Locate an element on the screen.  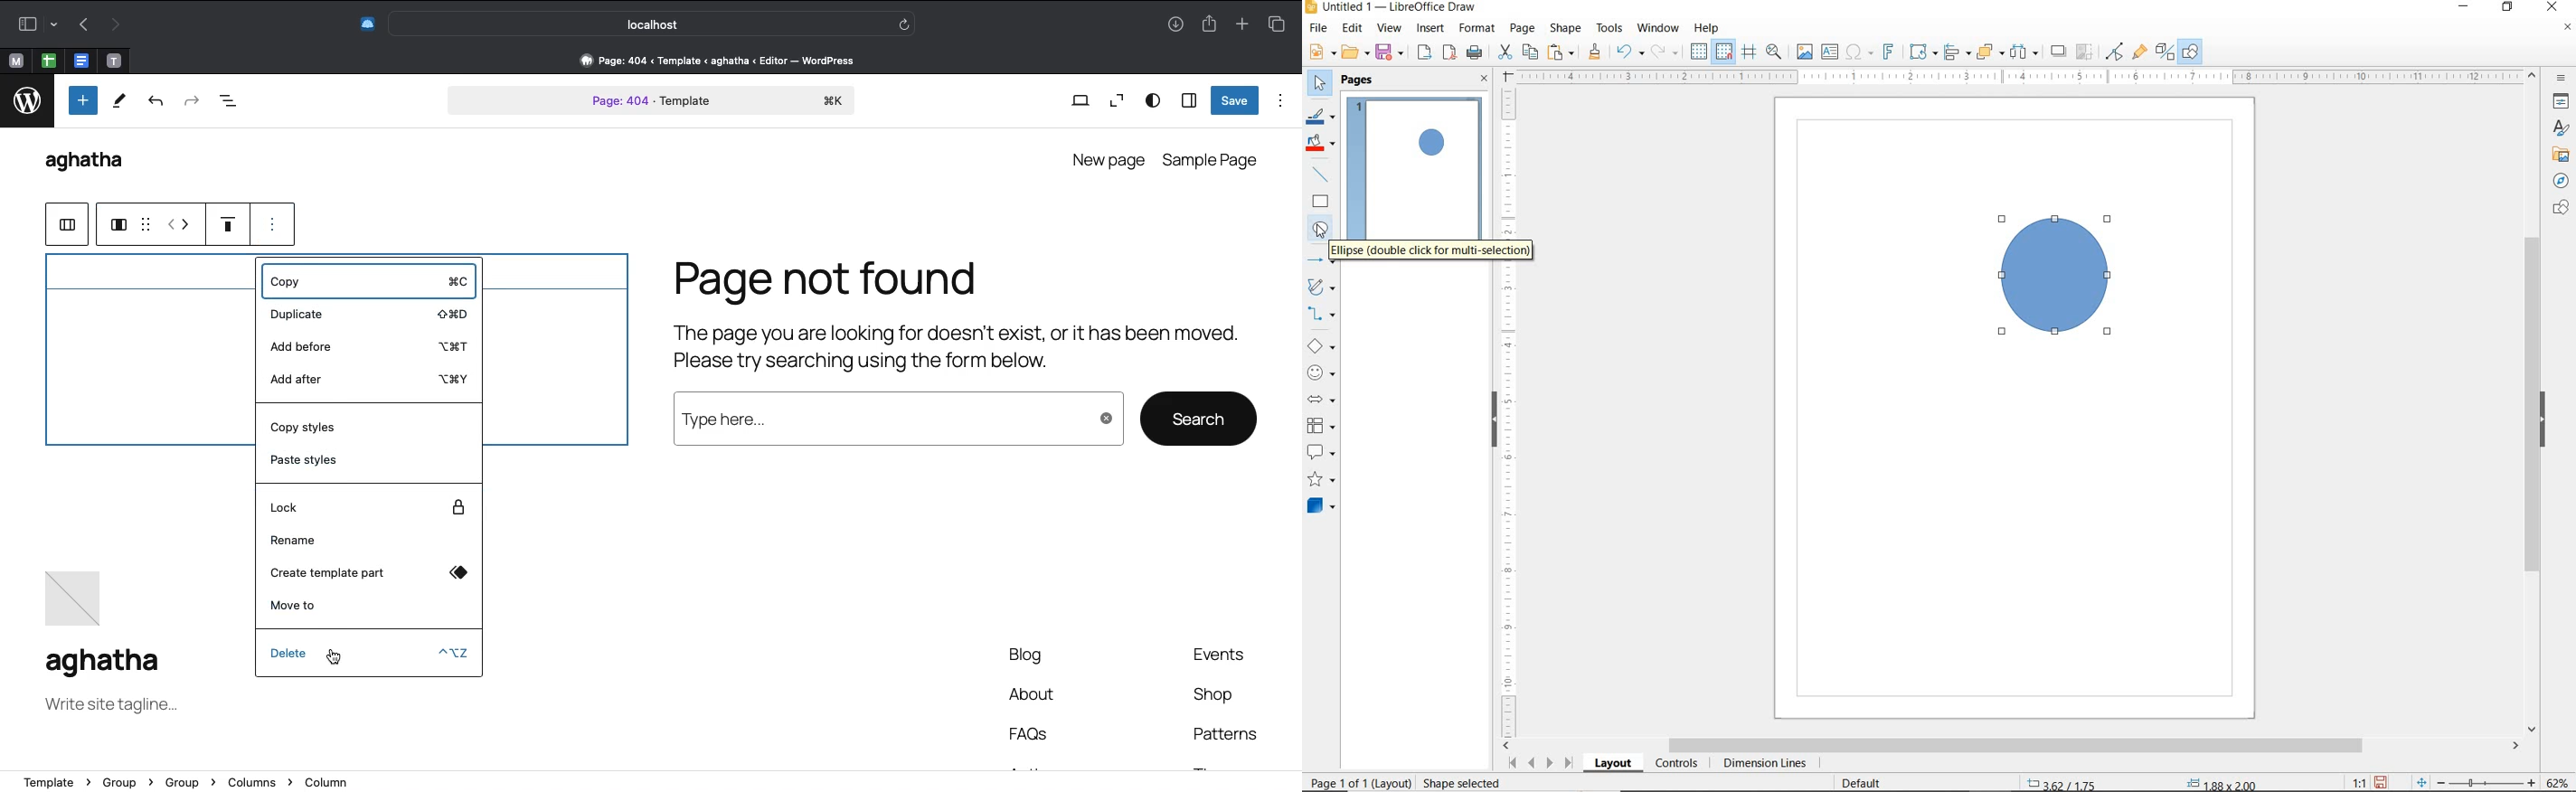
RESTORE DOWN is located at coordinates (2508, 8).